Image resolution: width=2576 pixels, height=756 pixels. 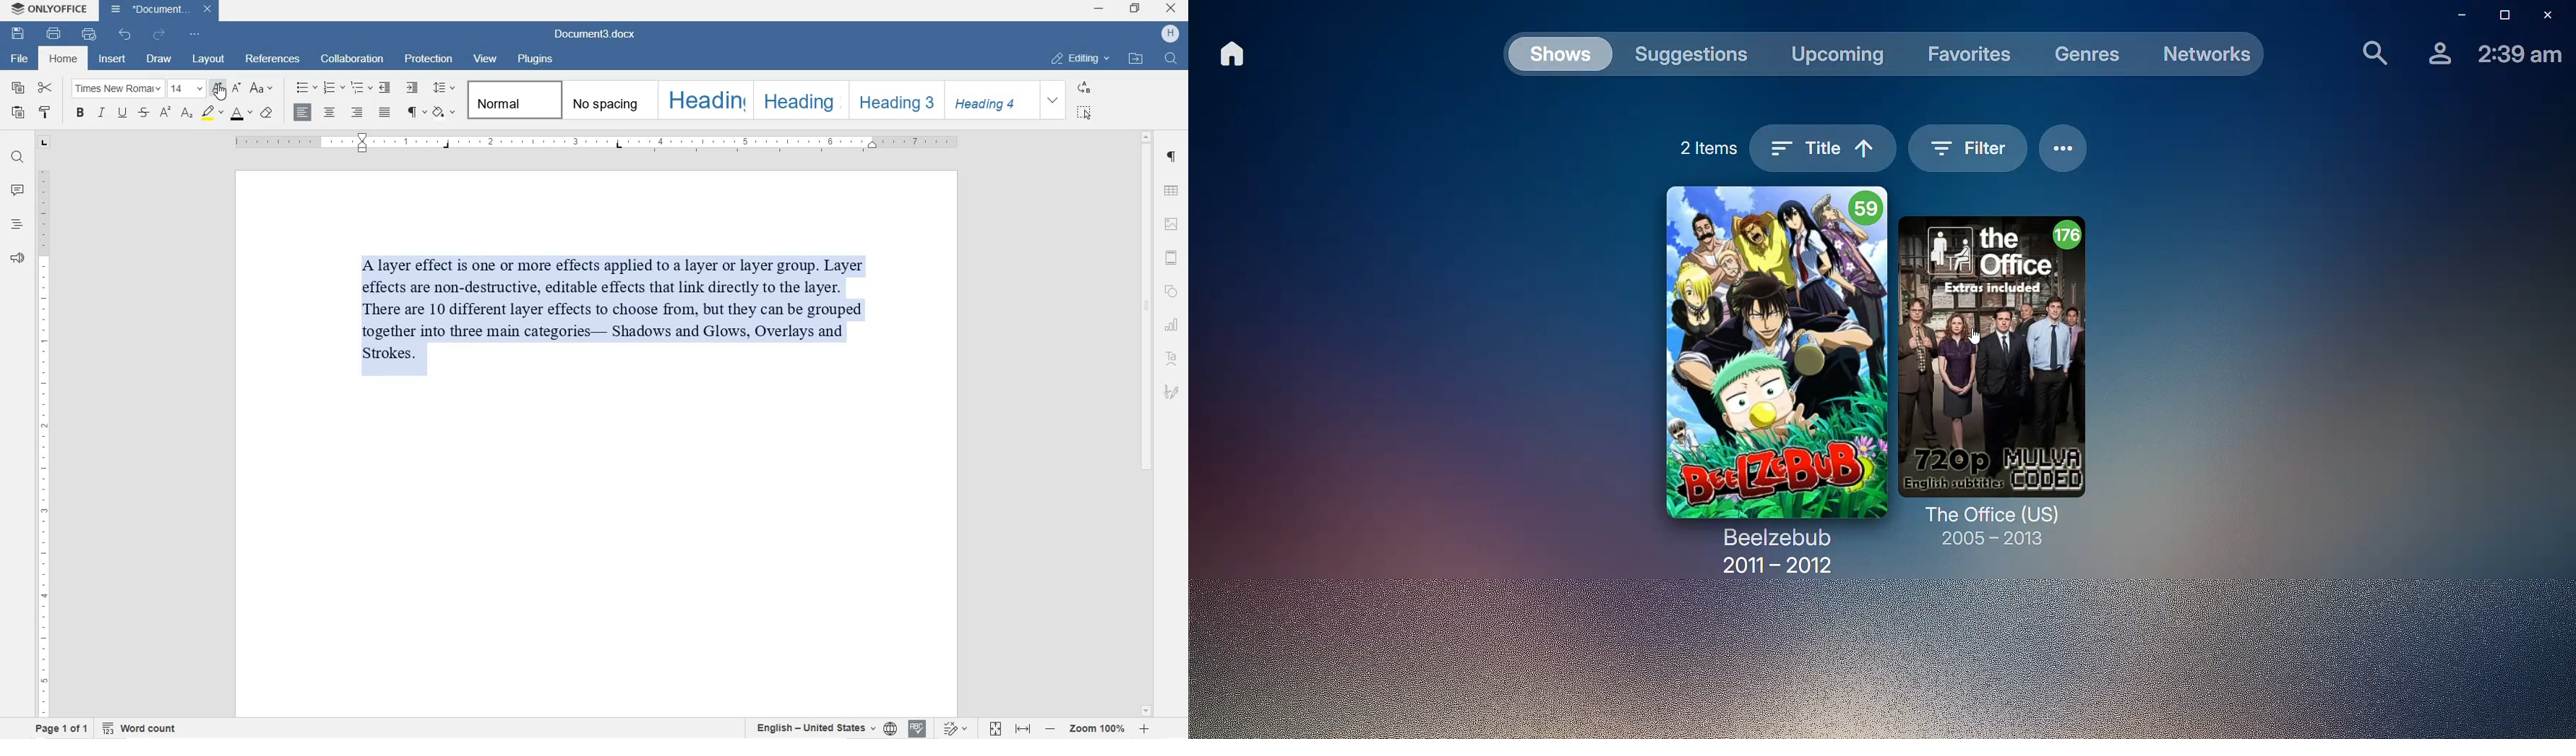 I want to click on Layout, so click(x=208, y=59).